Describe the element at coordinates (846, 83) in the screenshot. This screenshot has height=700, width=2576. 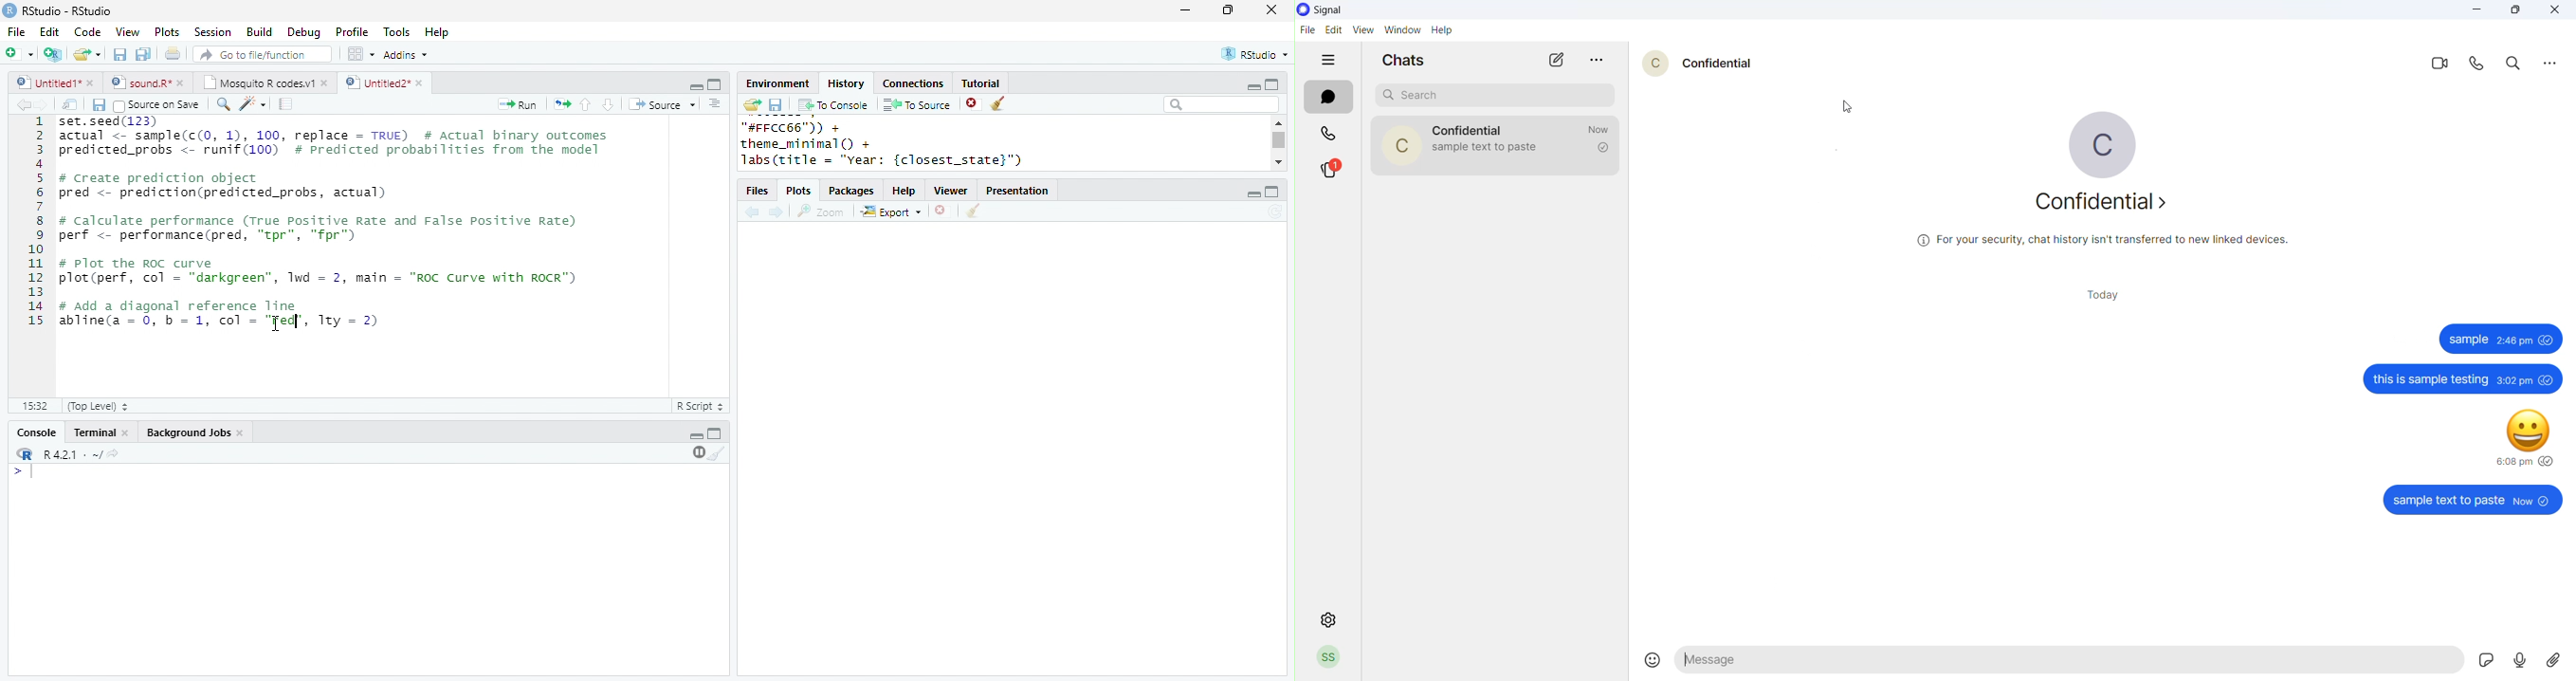
I see `History` at that location.